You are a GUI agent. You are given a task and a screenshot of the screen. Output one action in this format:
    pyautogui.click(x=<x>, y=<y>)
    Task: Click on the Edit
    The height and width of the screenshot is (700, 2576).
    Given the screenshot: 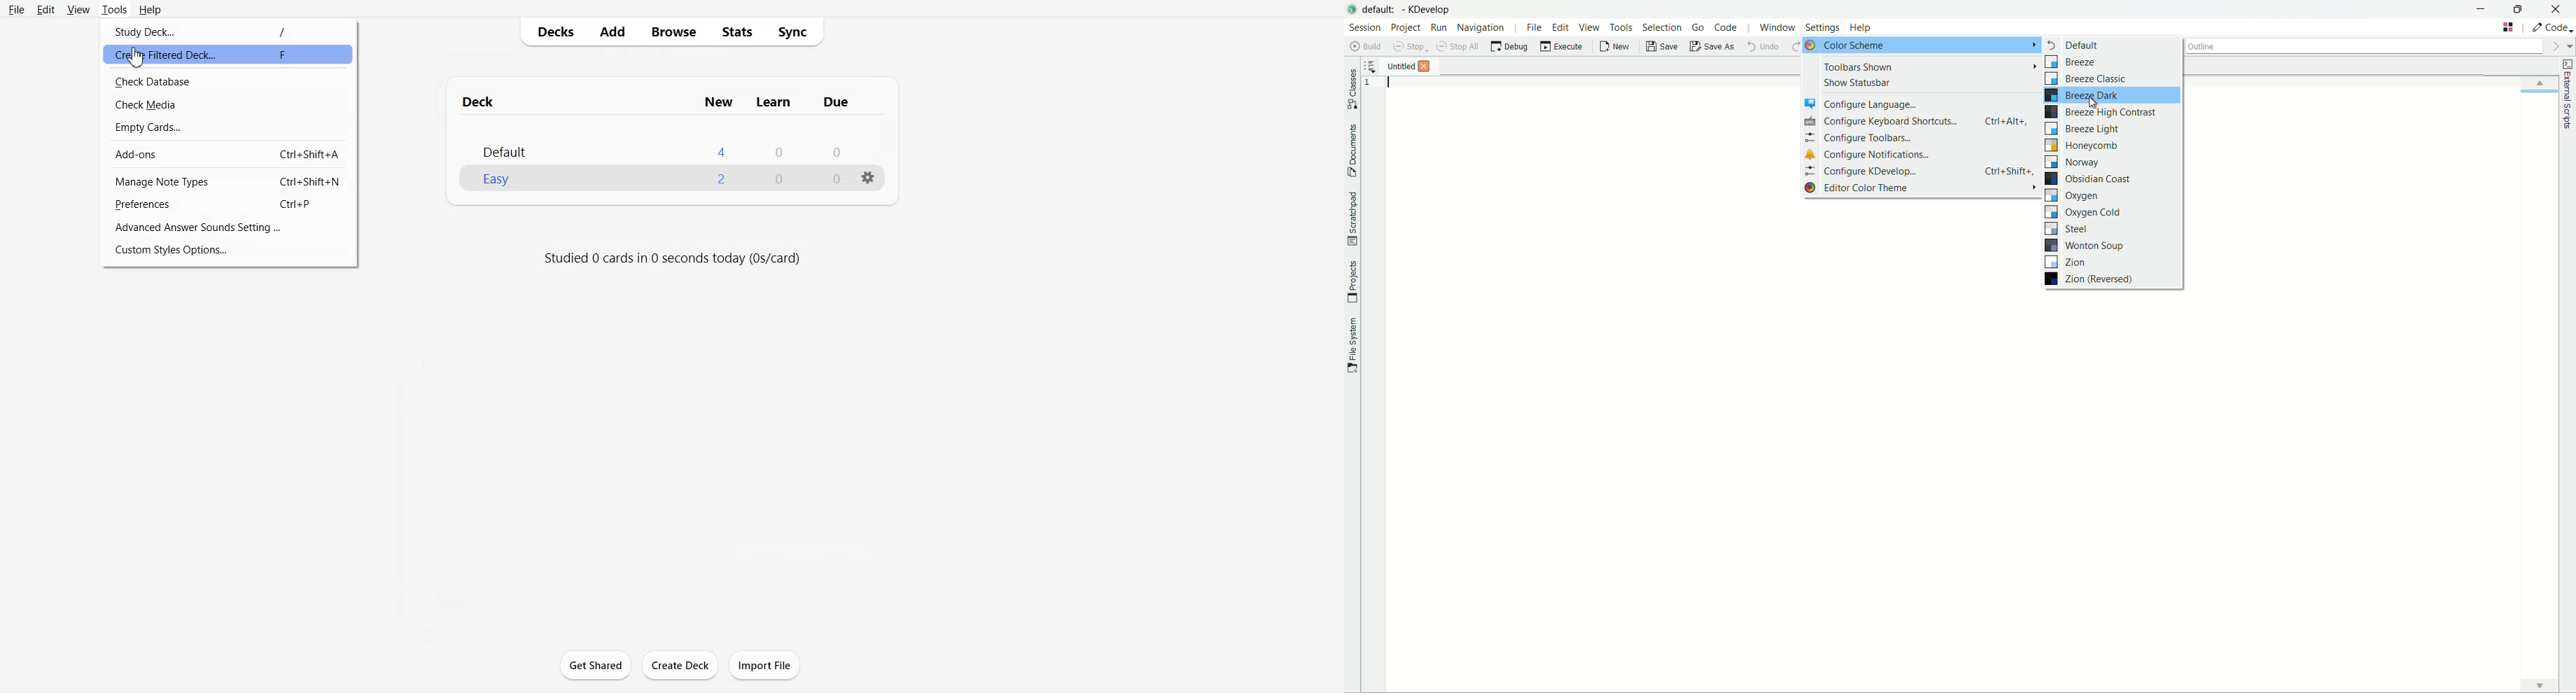 What is the action you would take?
    pyautogui.click(x=47, y=10)
    